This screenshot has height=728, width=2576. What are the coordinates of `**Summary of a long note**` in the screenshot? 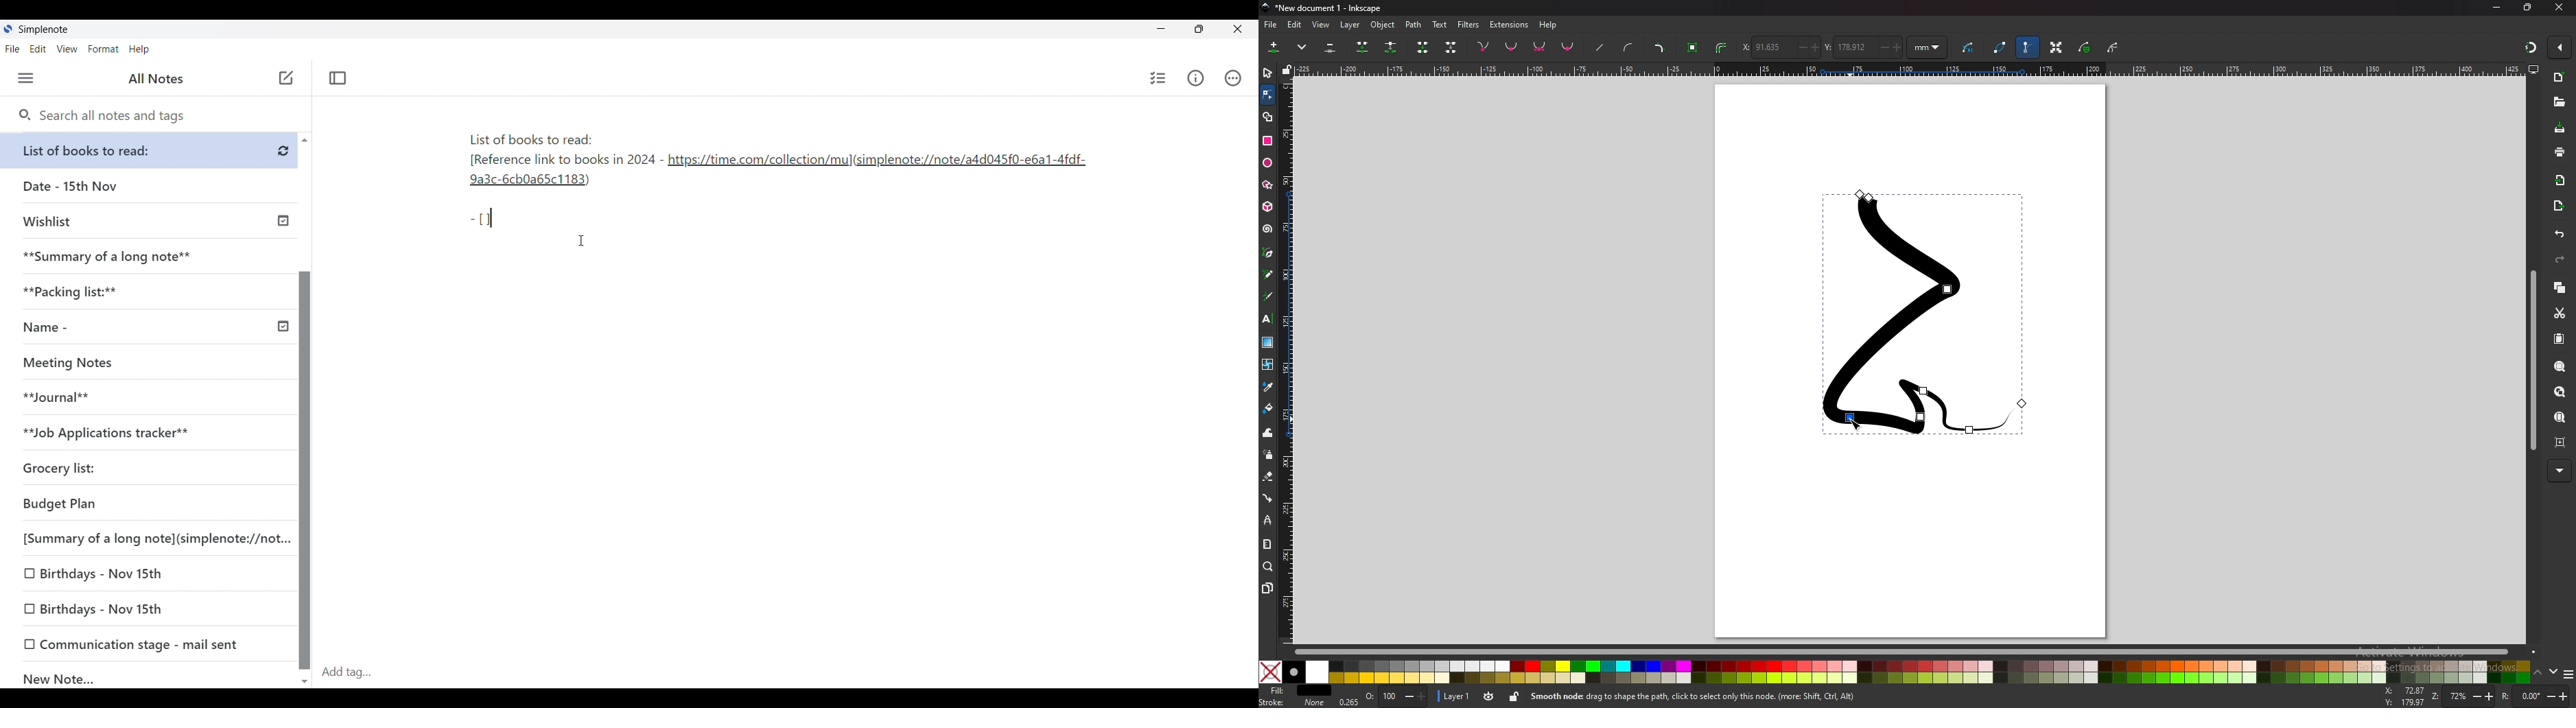 It's located at (149, 256).